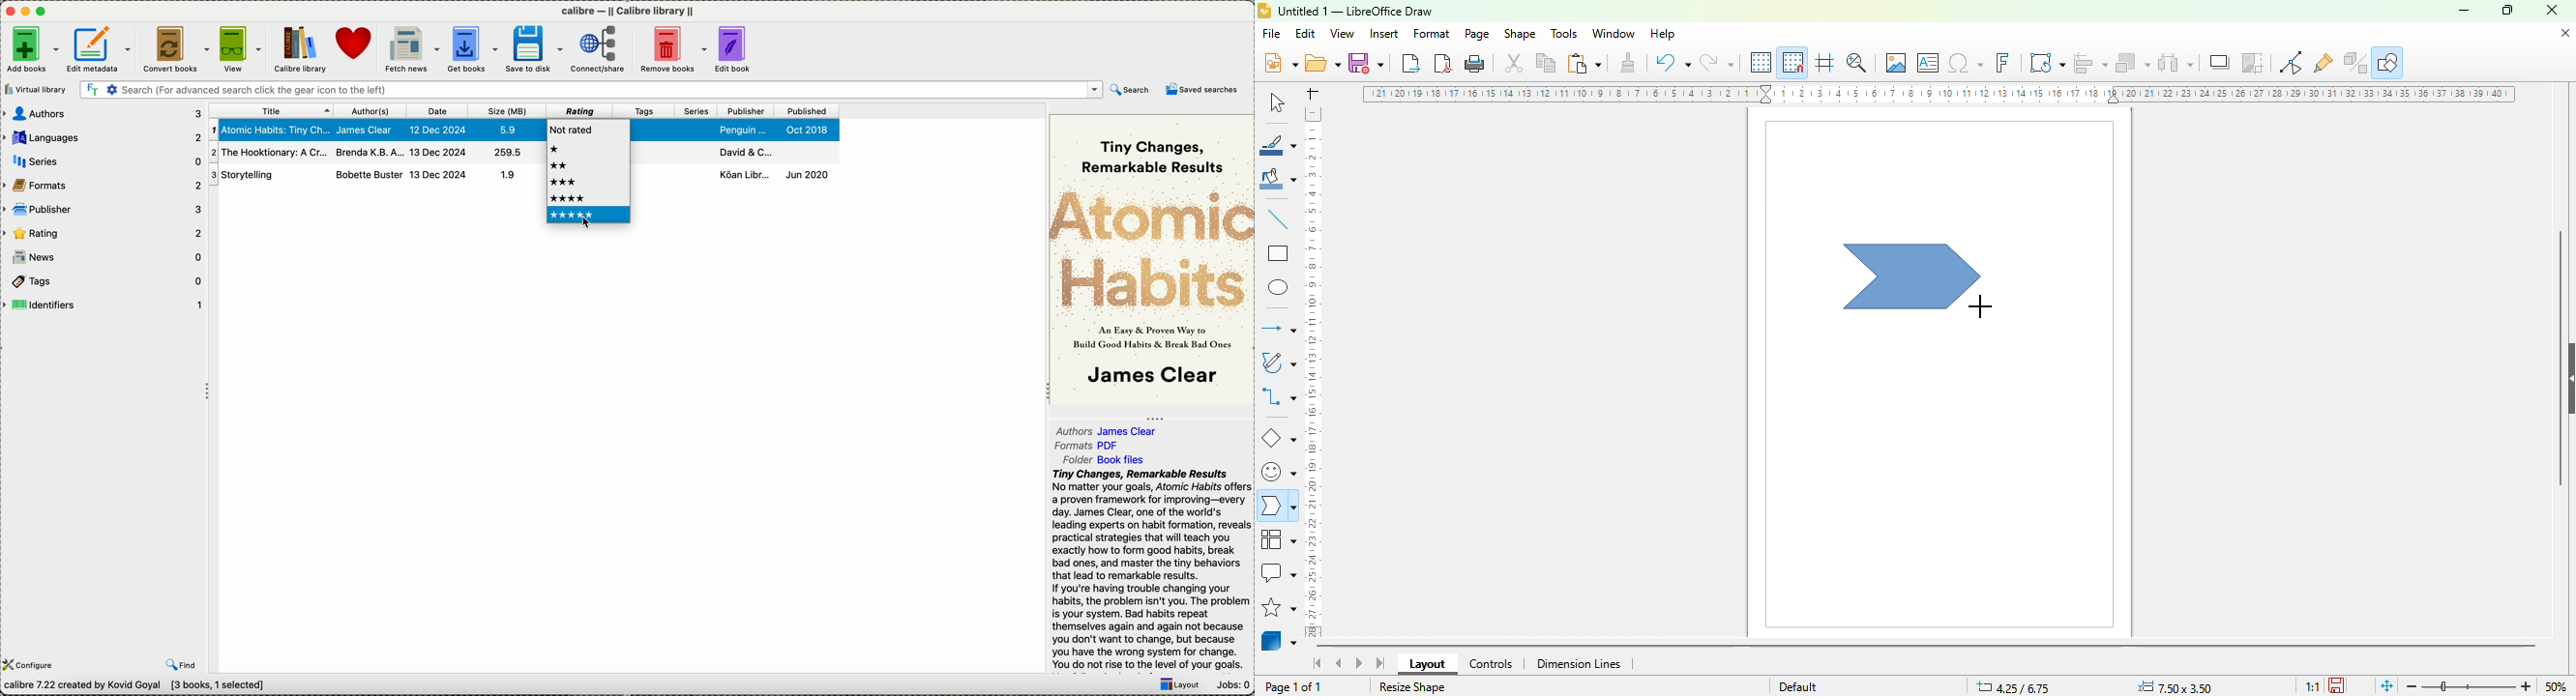  I want to click on ruler, so click(1939, 94).